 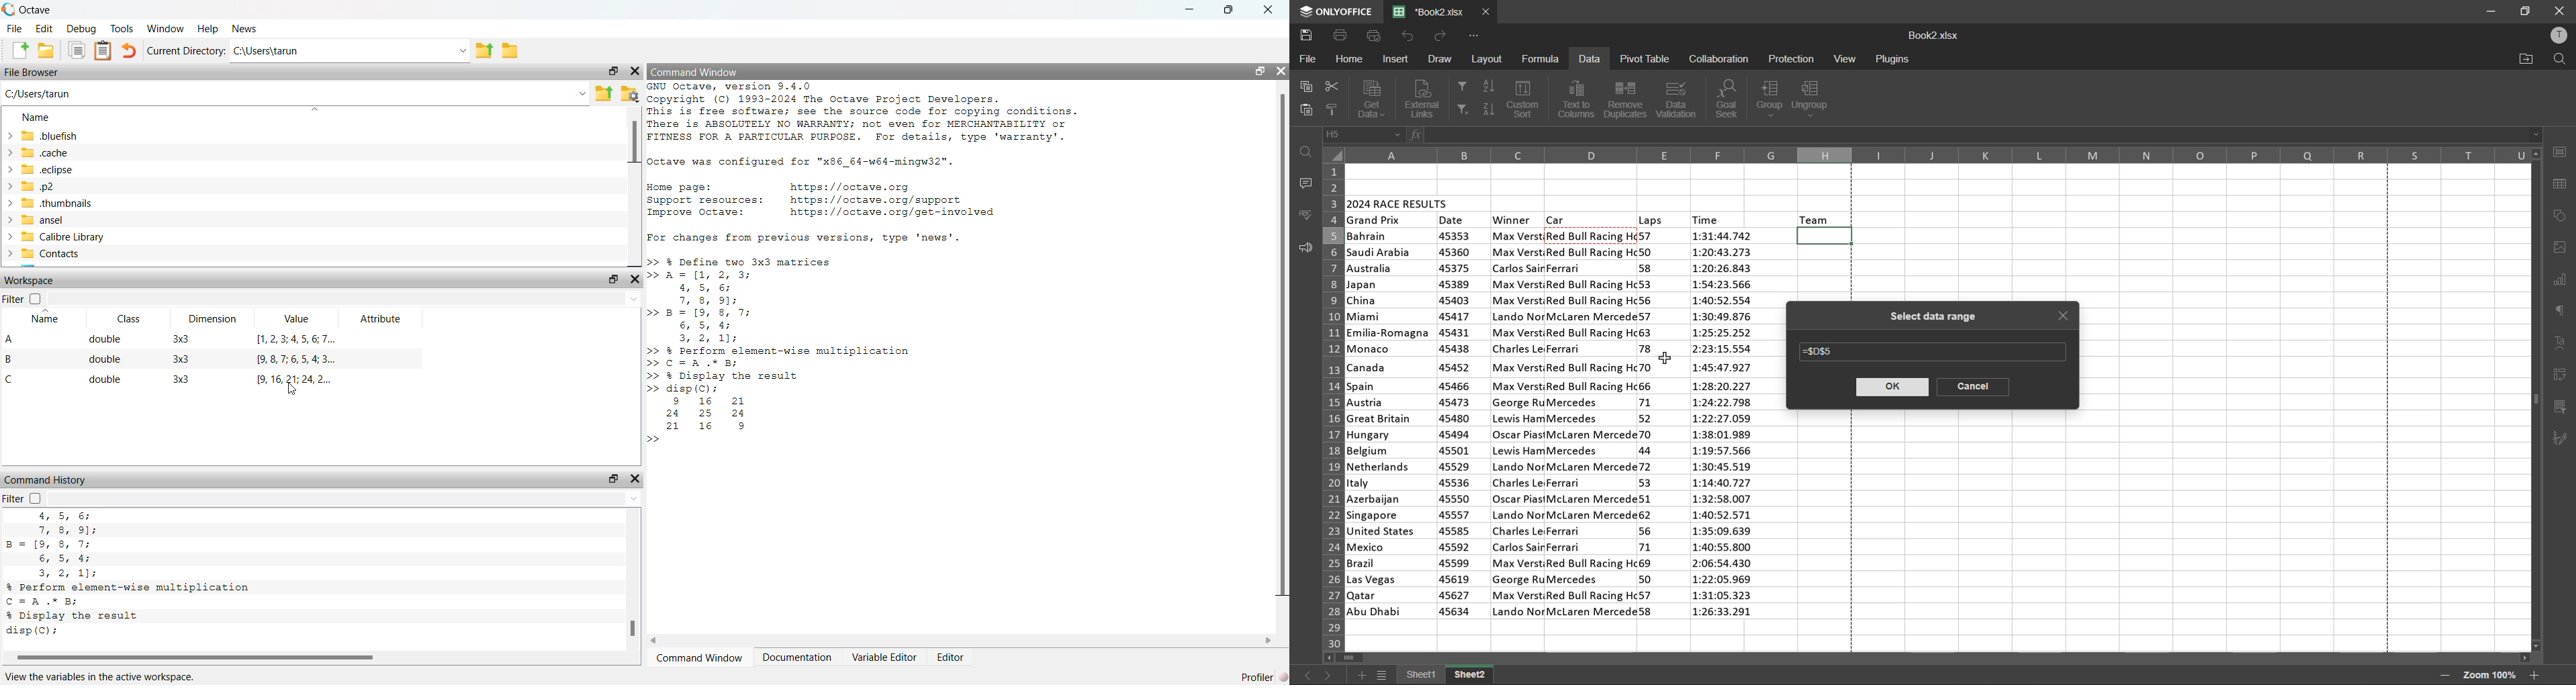 What do you see at coordinates (2555, 59) in the screenshot?
I see `find` at bounding box center [2555, 59].